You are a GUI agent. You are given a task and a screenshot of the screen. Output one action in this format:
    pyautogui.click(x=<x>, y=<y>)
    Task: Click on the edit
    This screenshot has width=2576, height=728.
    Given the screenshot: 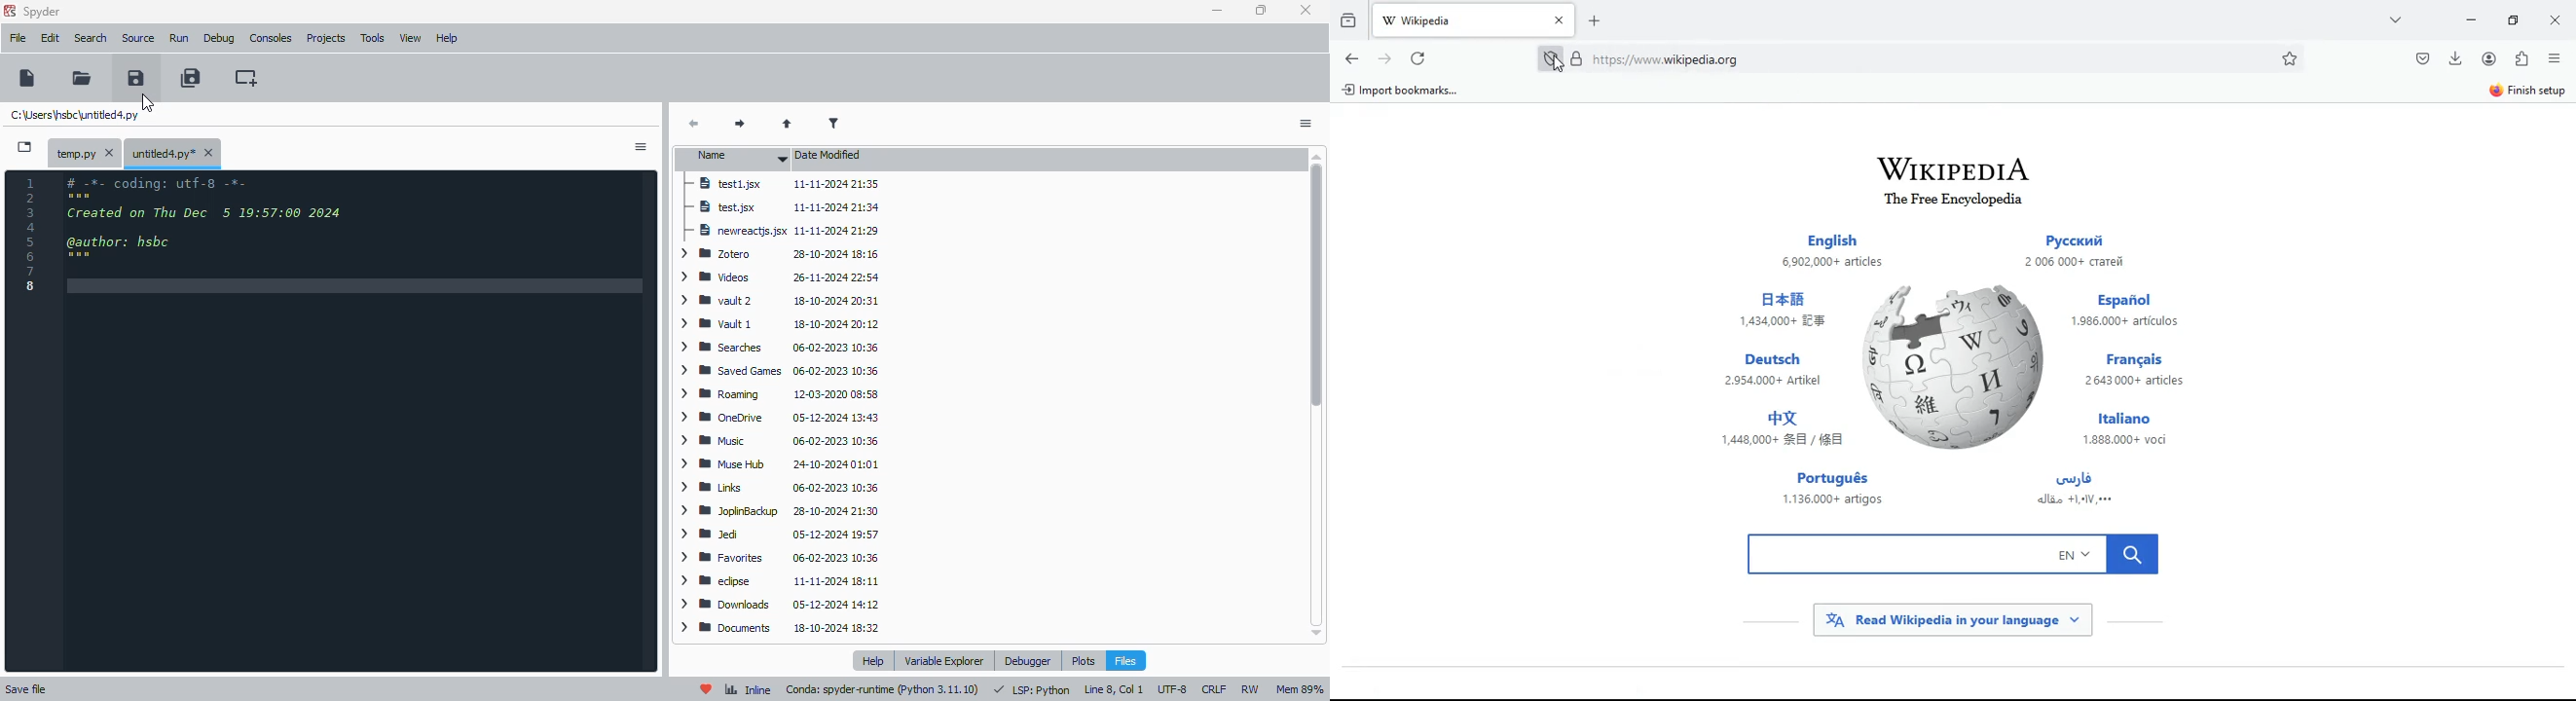 What is the action you would take?
    pyautogui.click(x=51, y=38)
    